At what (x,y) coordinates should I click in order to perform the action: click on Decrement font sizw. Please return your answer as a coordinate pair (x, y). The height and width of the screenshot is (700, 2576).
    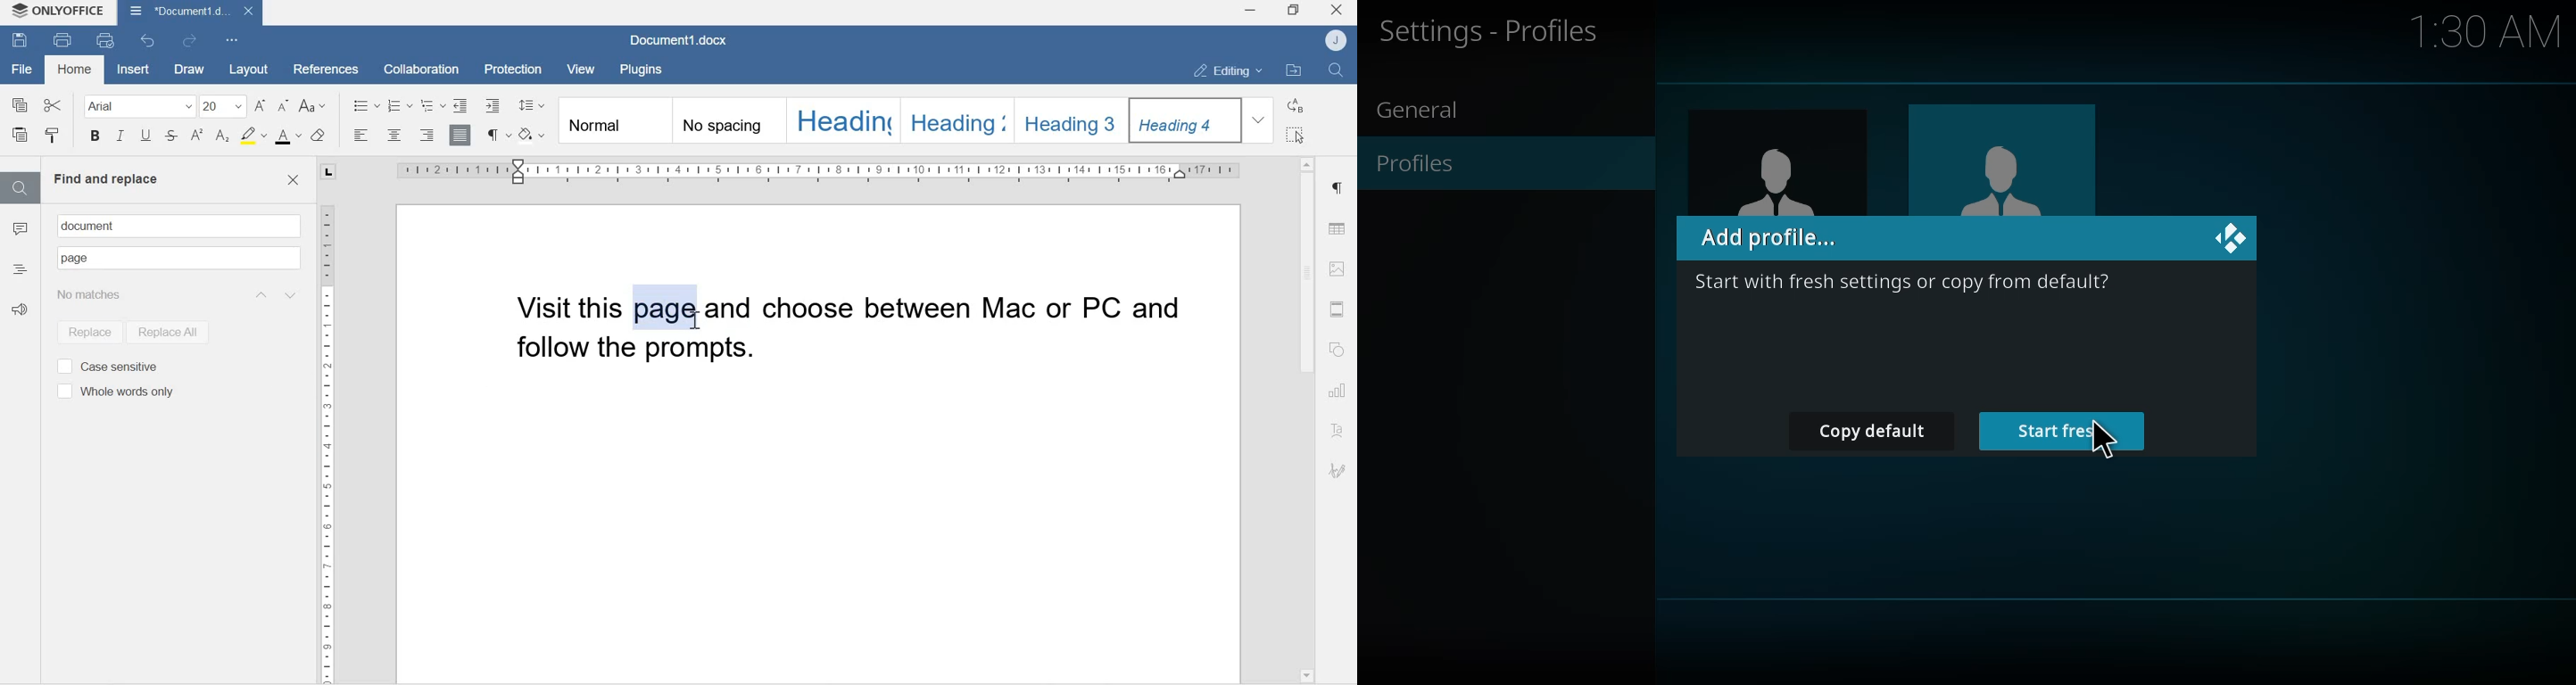
    Looking at the image, I should click on (284, 106).